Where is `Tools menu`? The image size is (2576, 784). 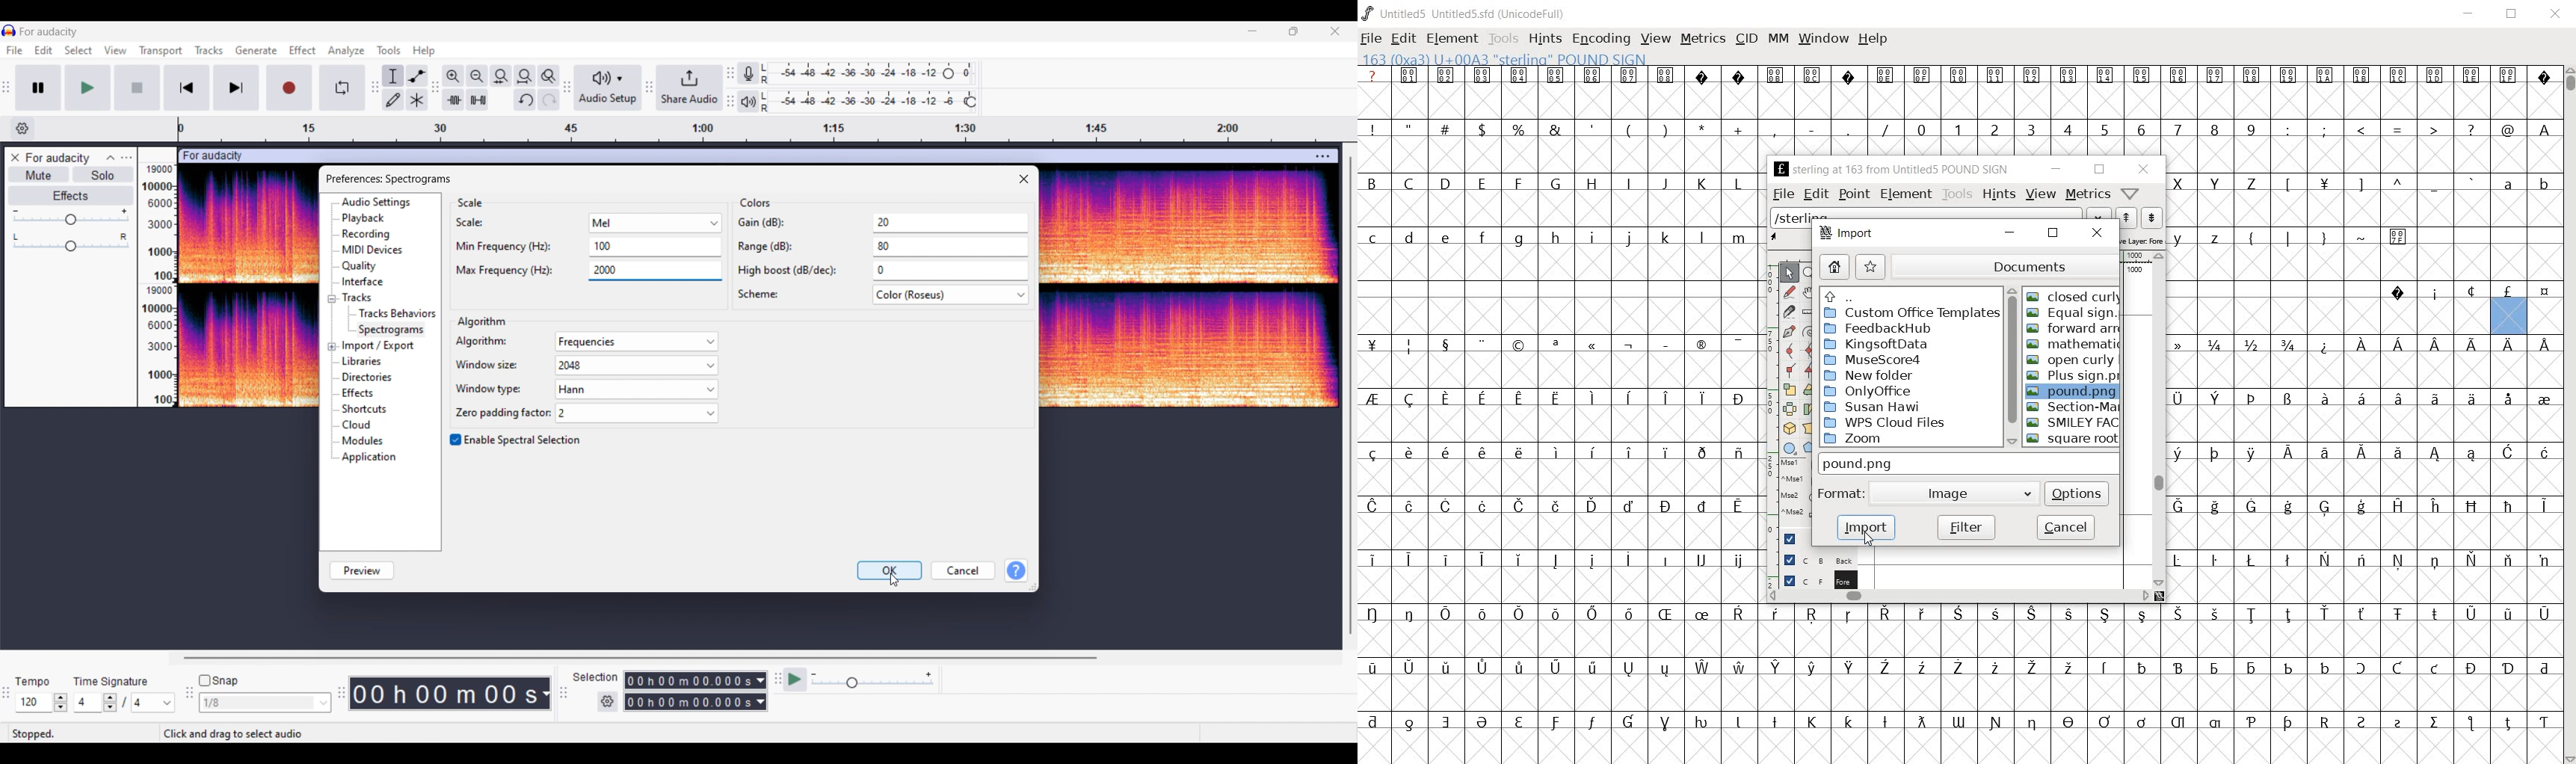
Tools menu is located at coordinates (389, 50).